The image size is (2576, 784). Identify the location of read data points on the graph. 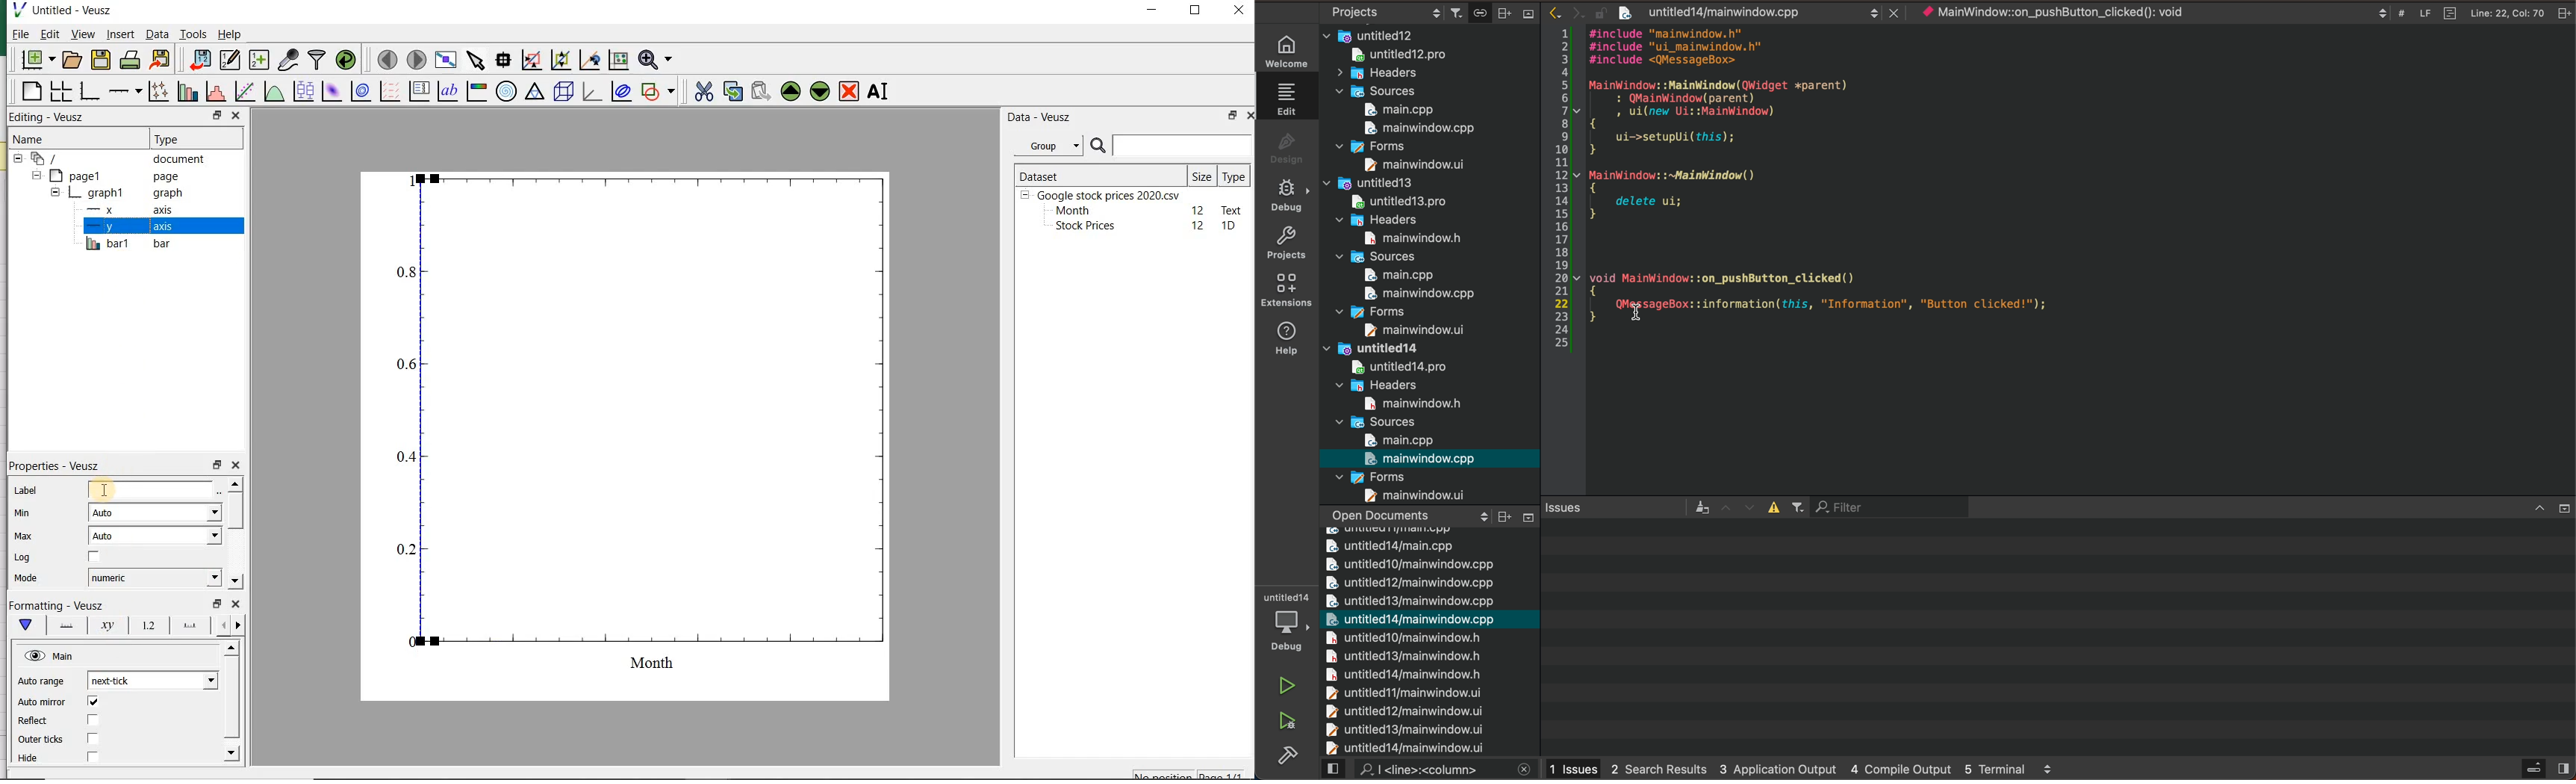
(502, 61).